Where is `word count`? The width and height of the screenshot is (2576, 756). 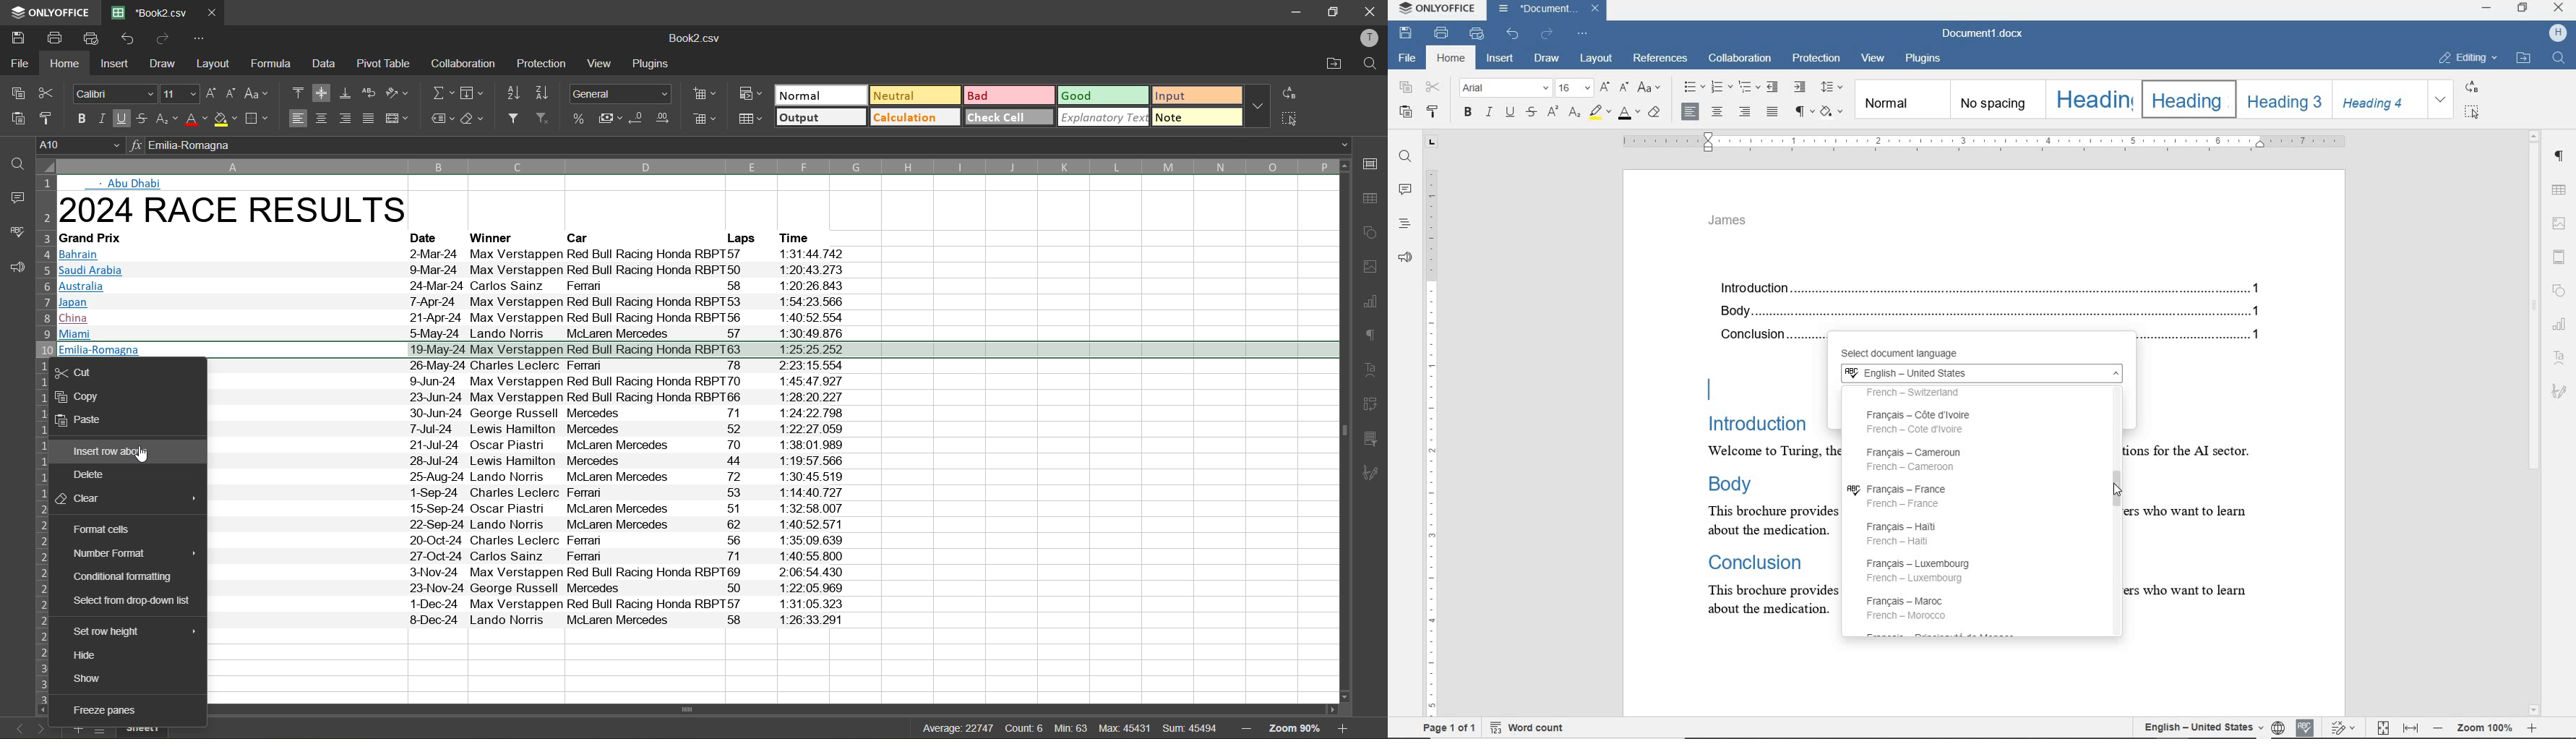 word count is located at coordinates (1535, 727).